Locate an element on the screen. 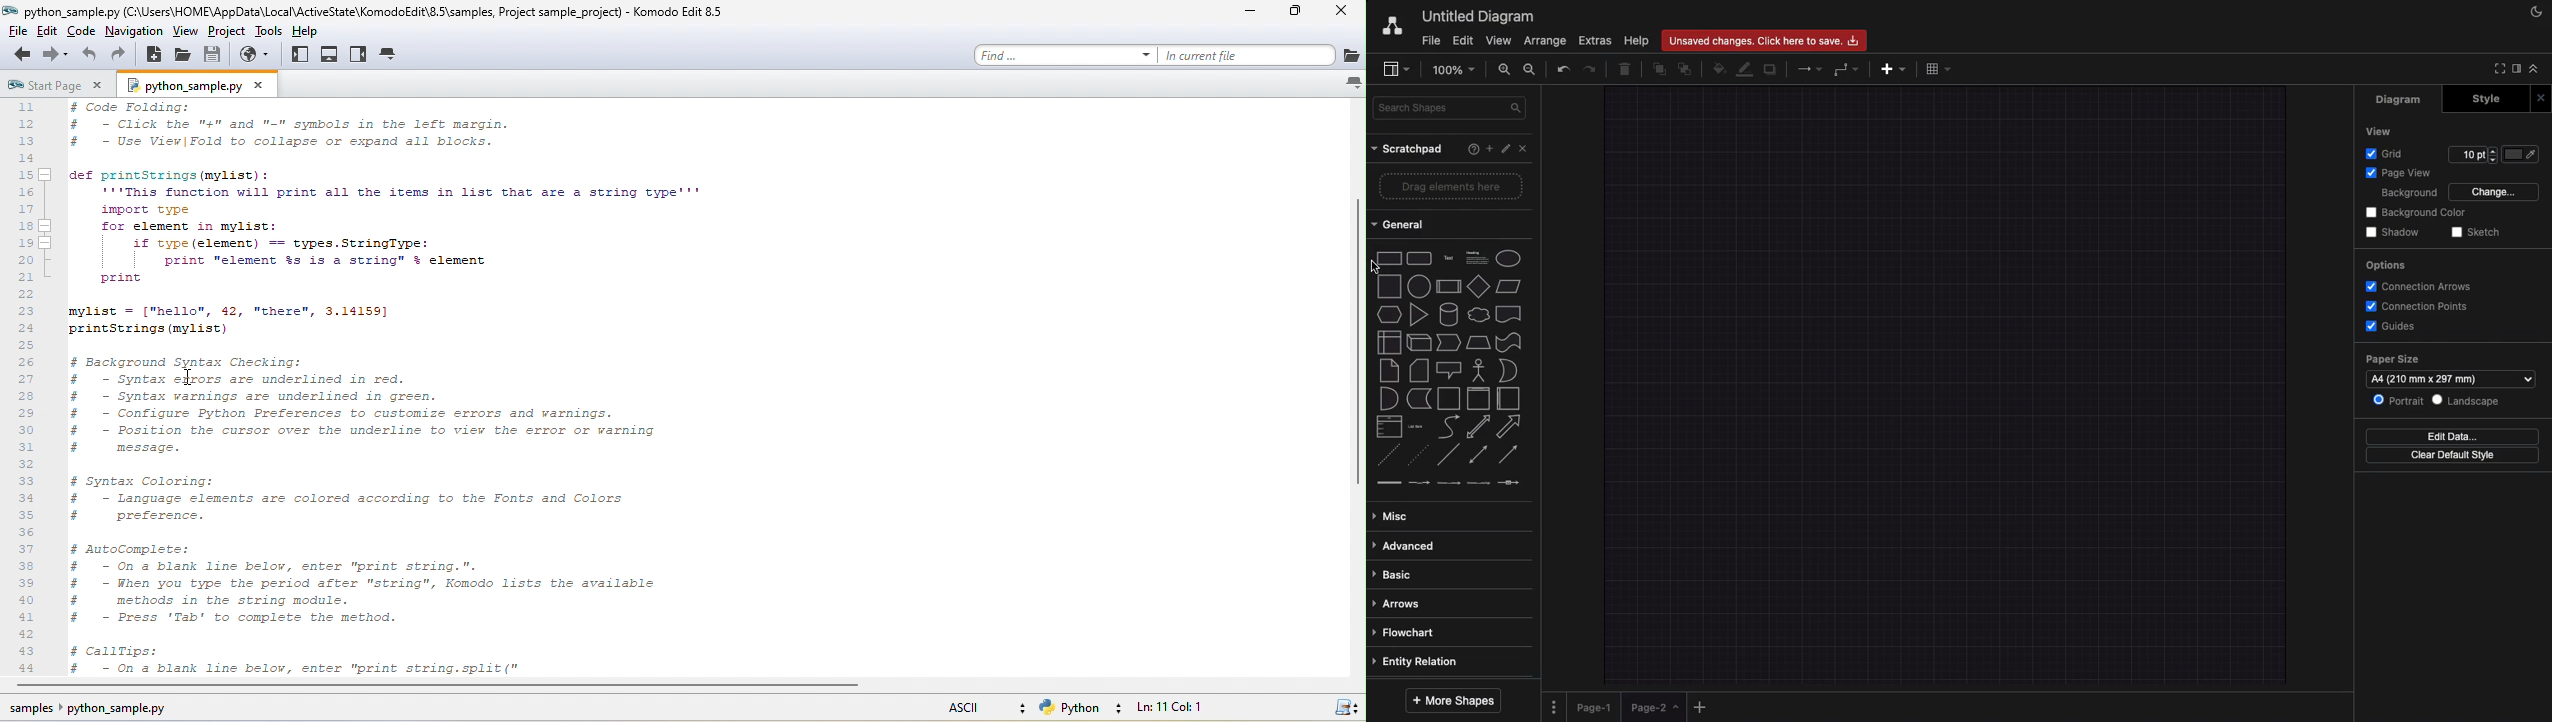  project is located at coordinates (232, 35).